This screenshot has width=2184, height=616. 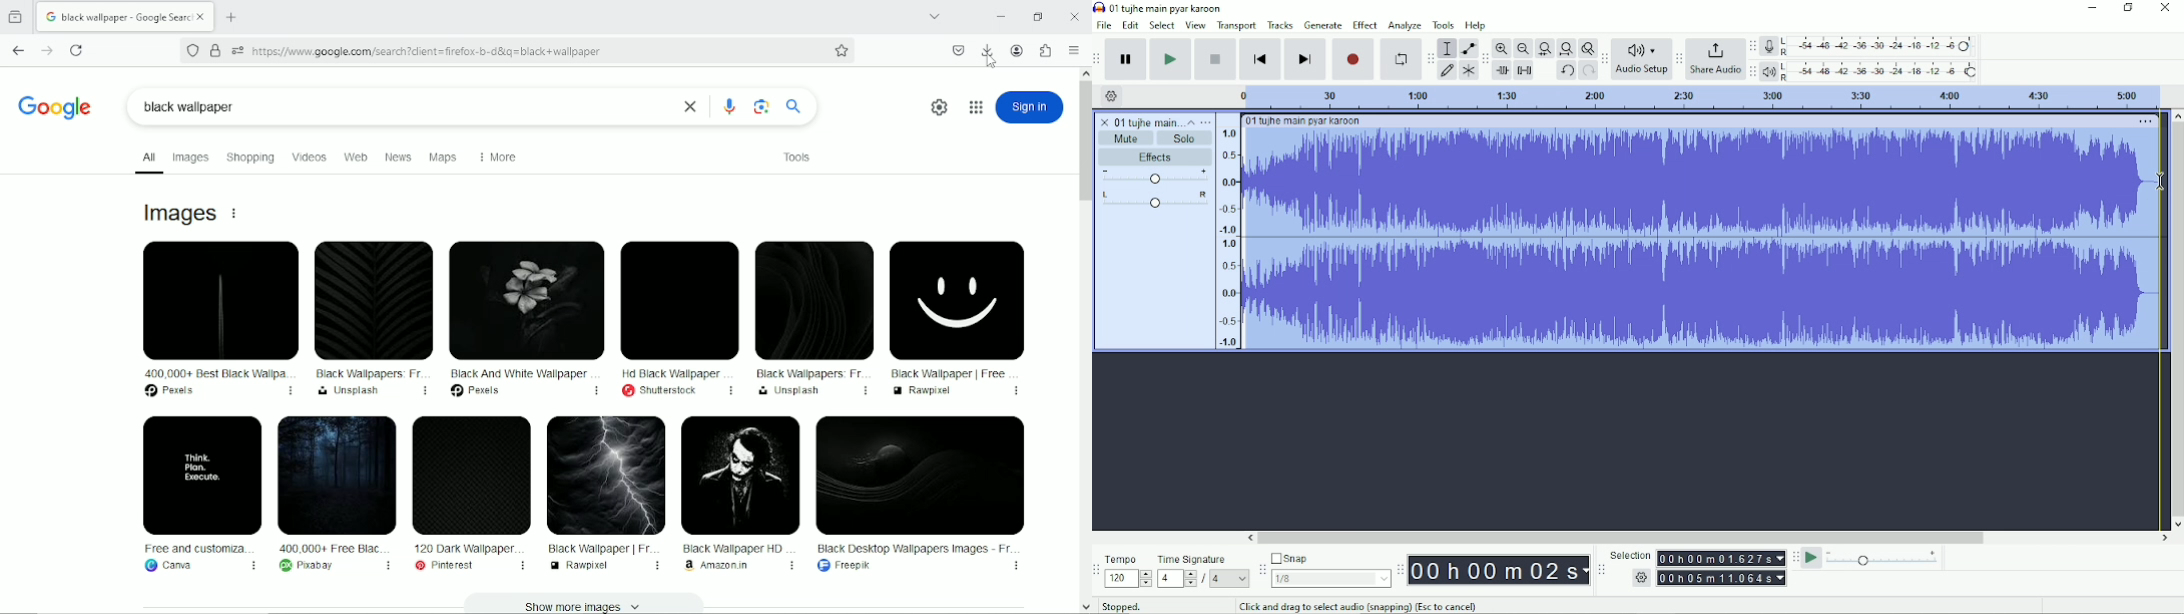 What do you see at coordinates (1147, 121) in the screenshot?
I see `01 tujhe main` at bounding box center [1147, 121].